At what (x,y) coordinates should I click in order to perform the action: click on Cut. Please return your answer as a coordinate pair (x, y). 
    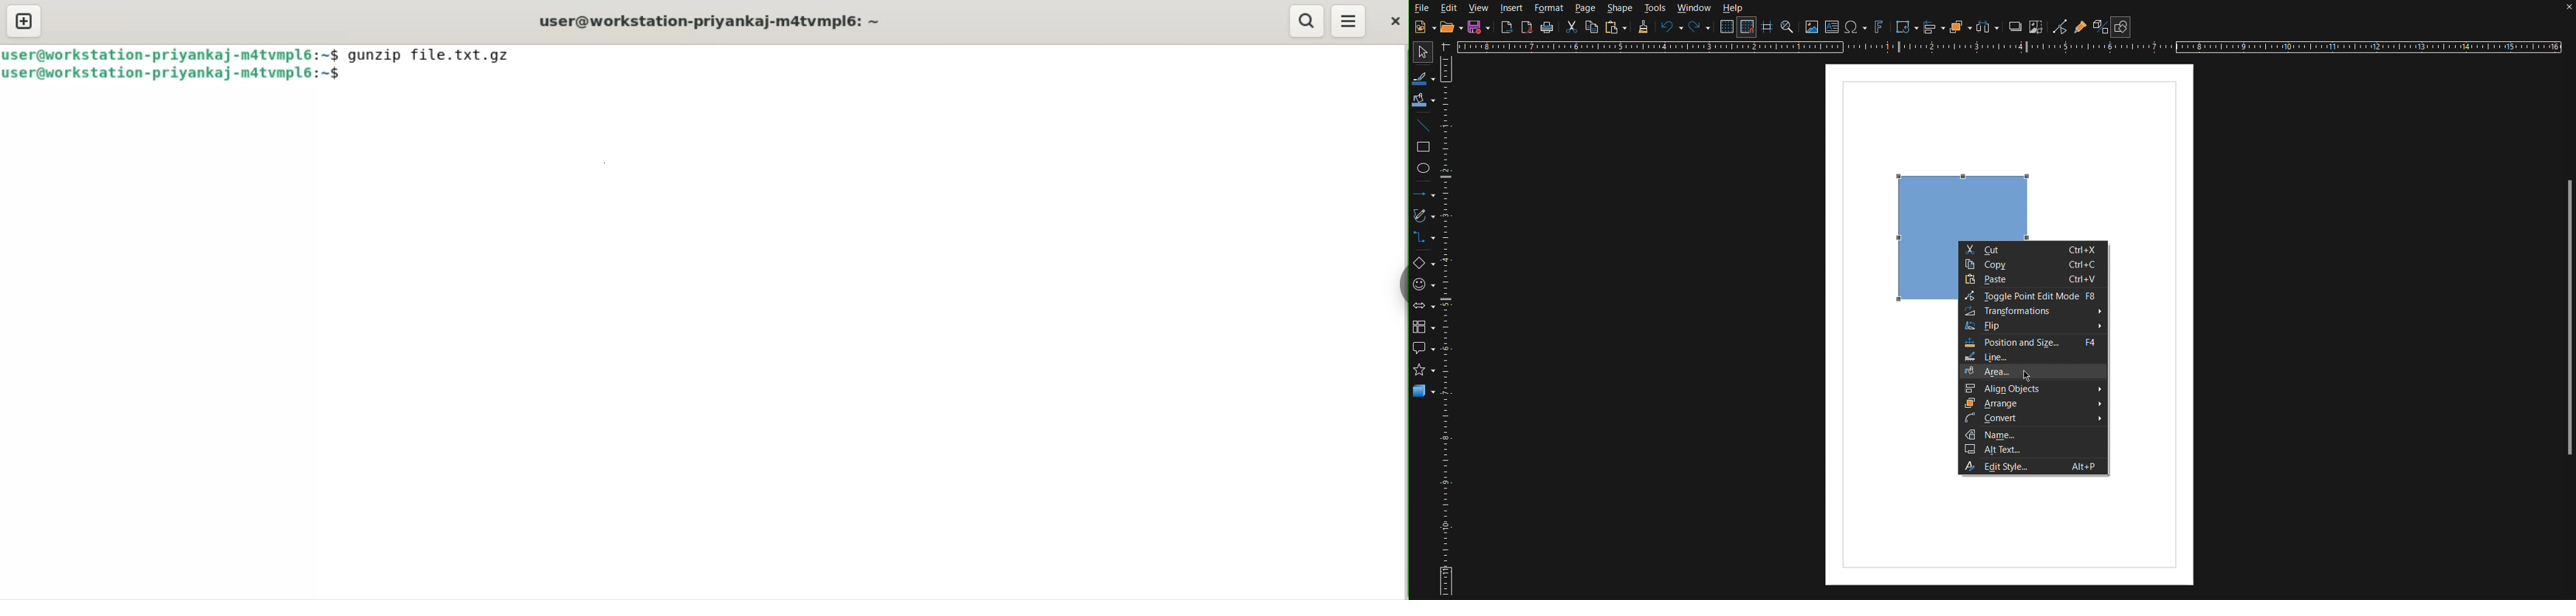
    Looking at the image, I should click on (2034, 250).